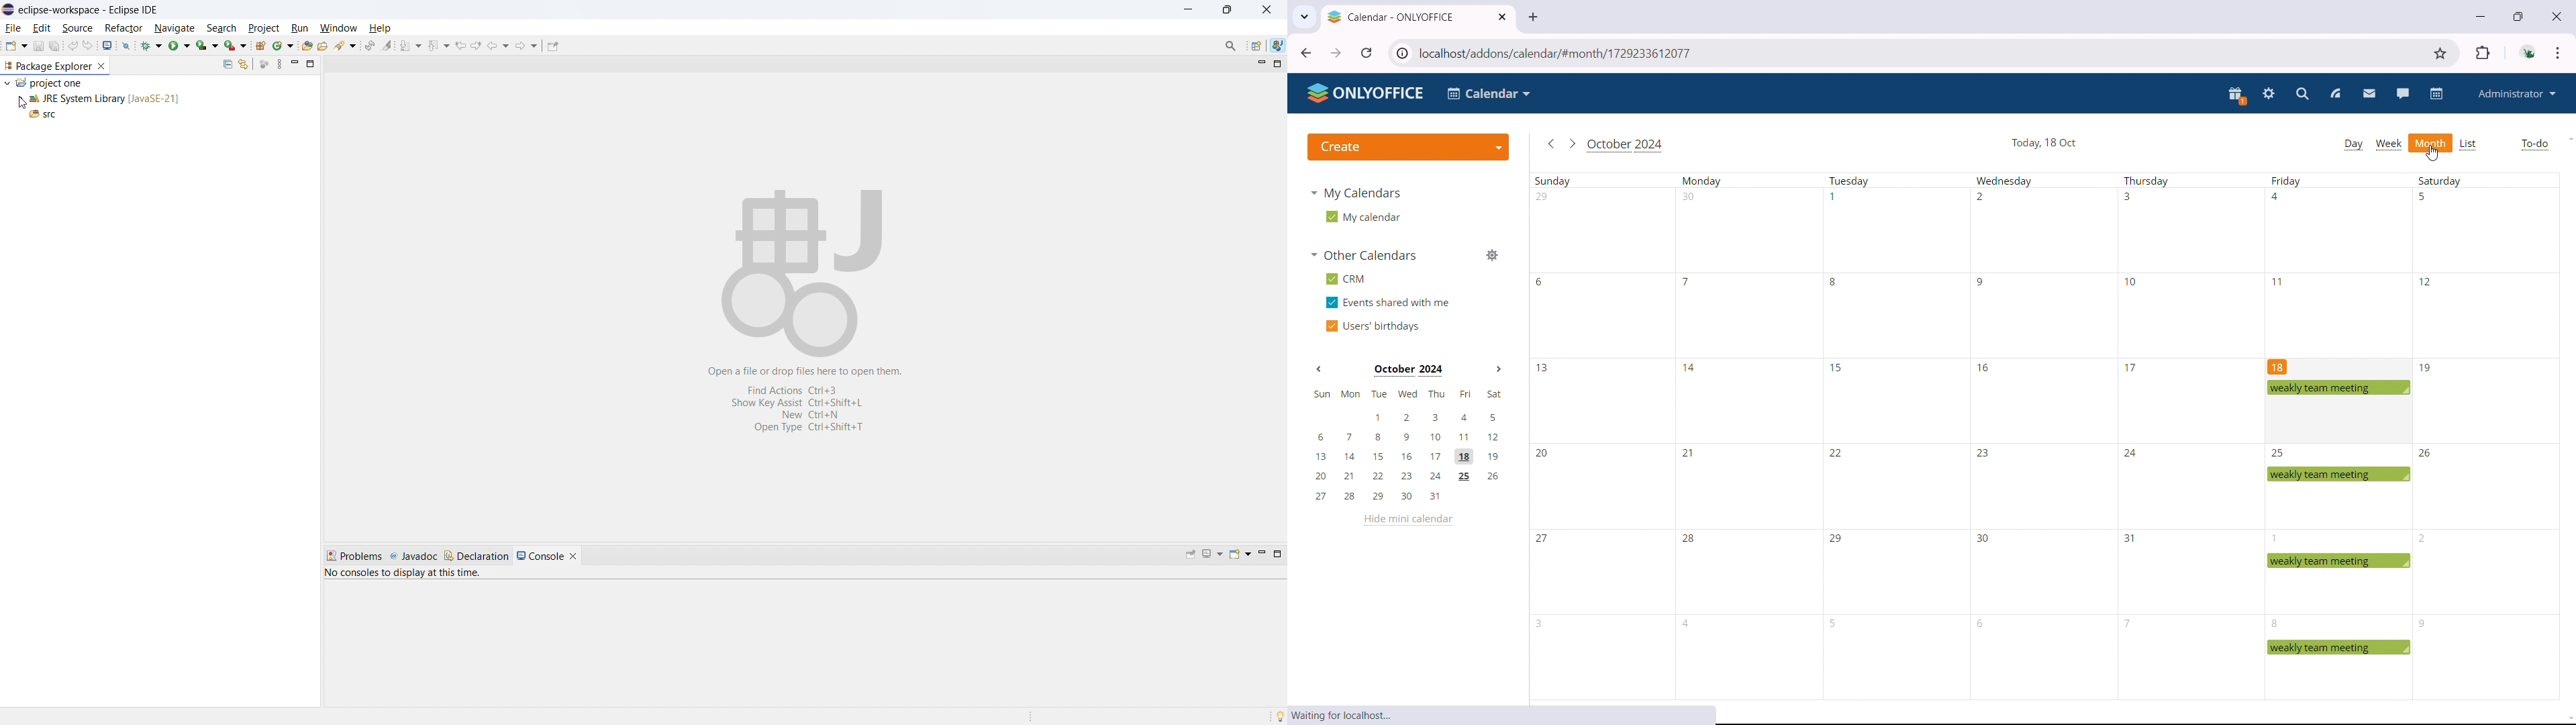 This screenshot has width=2576, height=728. Describe the element at coordinates (87, 45) in the screenshot. I see `redo` at that location.